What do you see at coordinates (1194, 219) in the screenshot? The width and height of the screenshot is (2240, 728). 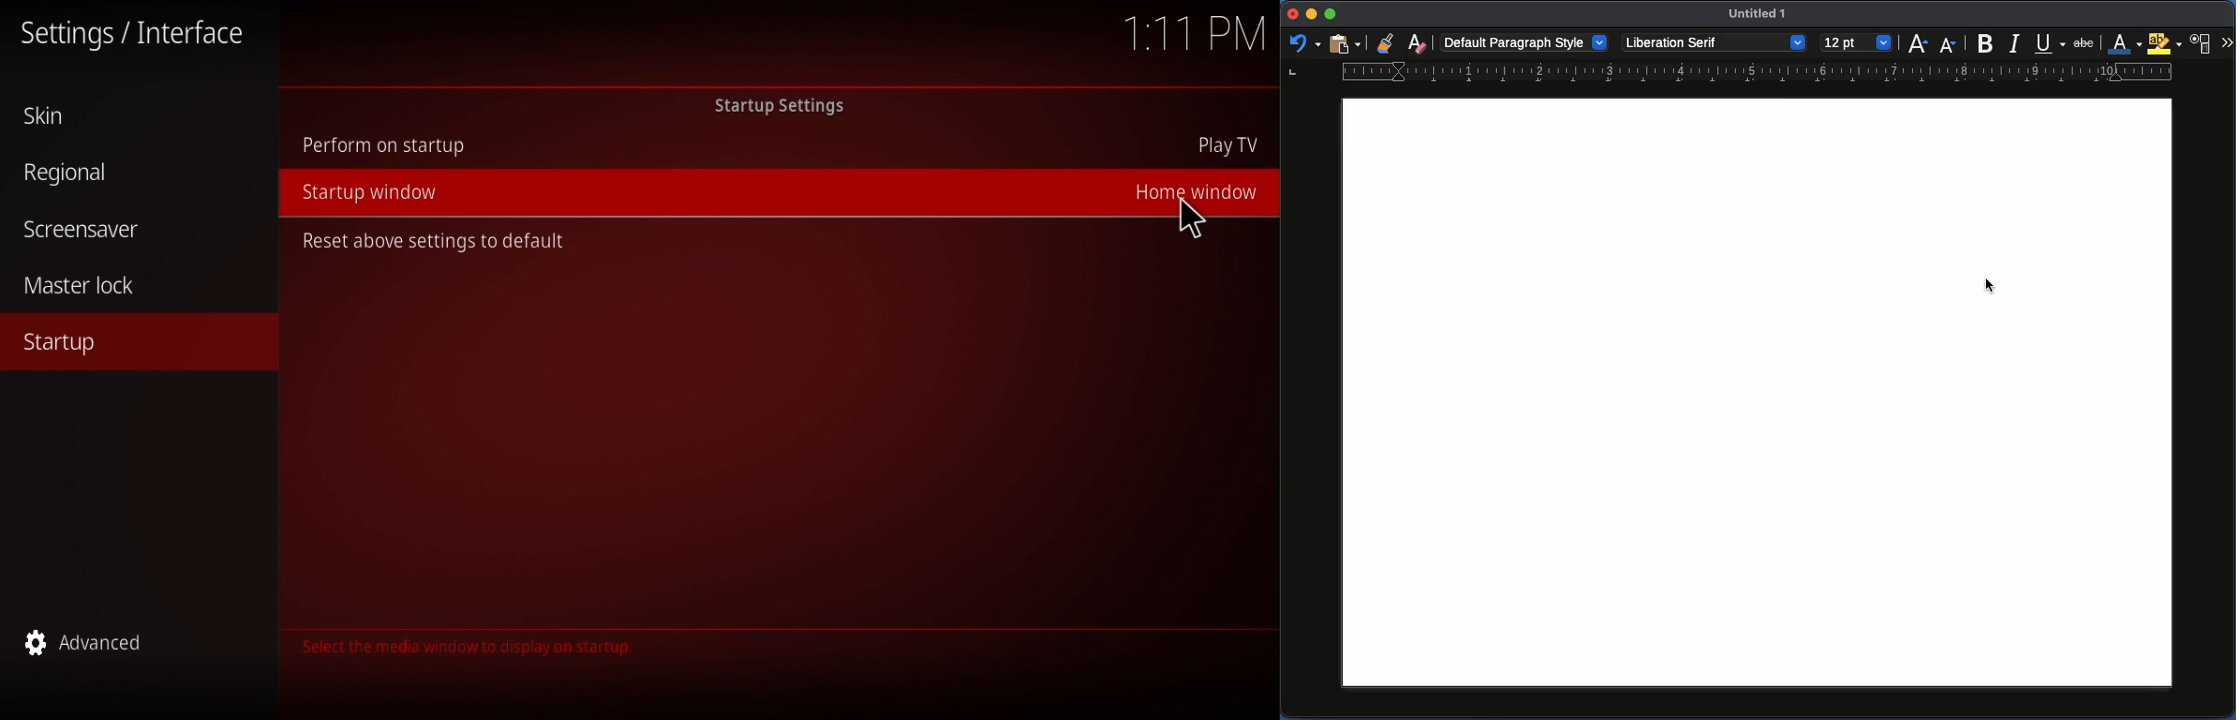 I see `Cursor` at bounding box center [1194, 219].